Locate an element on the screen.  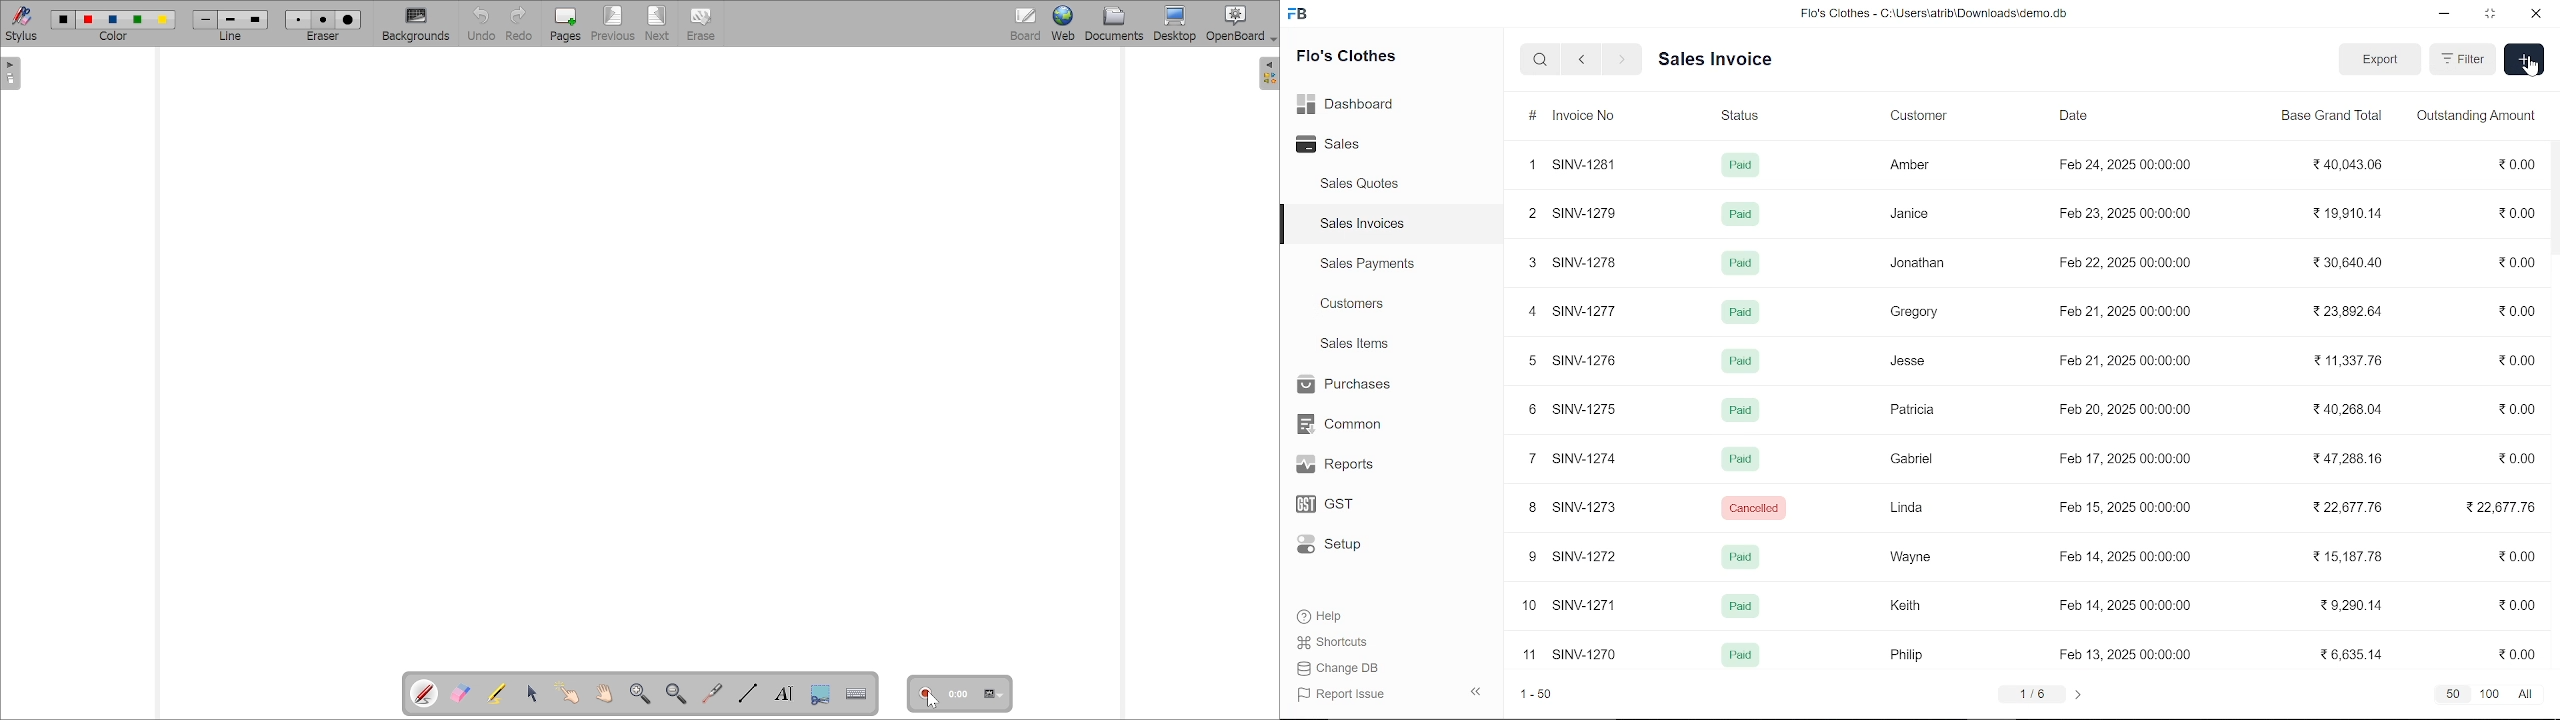
Change DB is located at coordinates (1340, 667).